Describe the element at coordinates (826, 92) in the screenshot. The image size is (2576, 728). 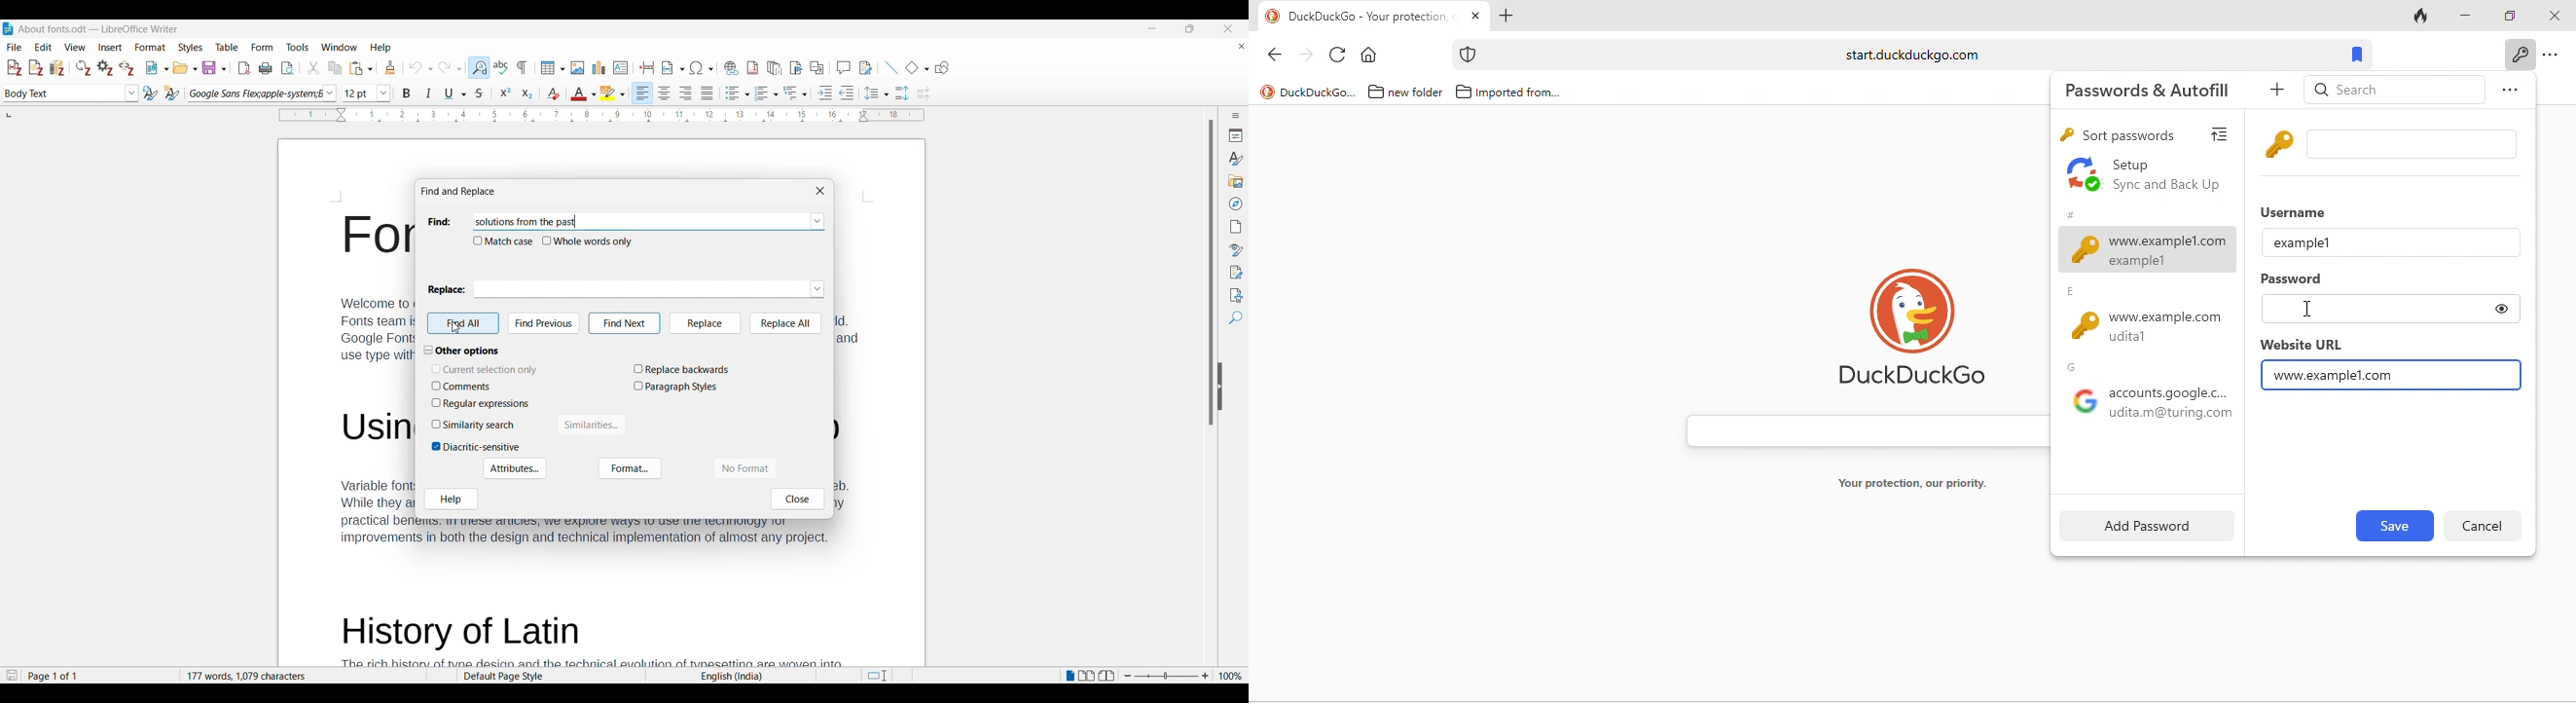
I see `Increase indent` at that location.